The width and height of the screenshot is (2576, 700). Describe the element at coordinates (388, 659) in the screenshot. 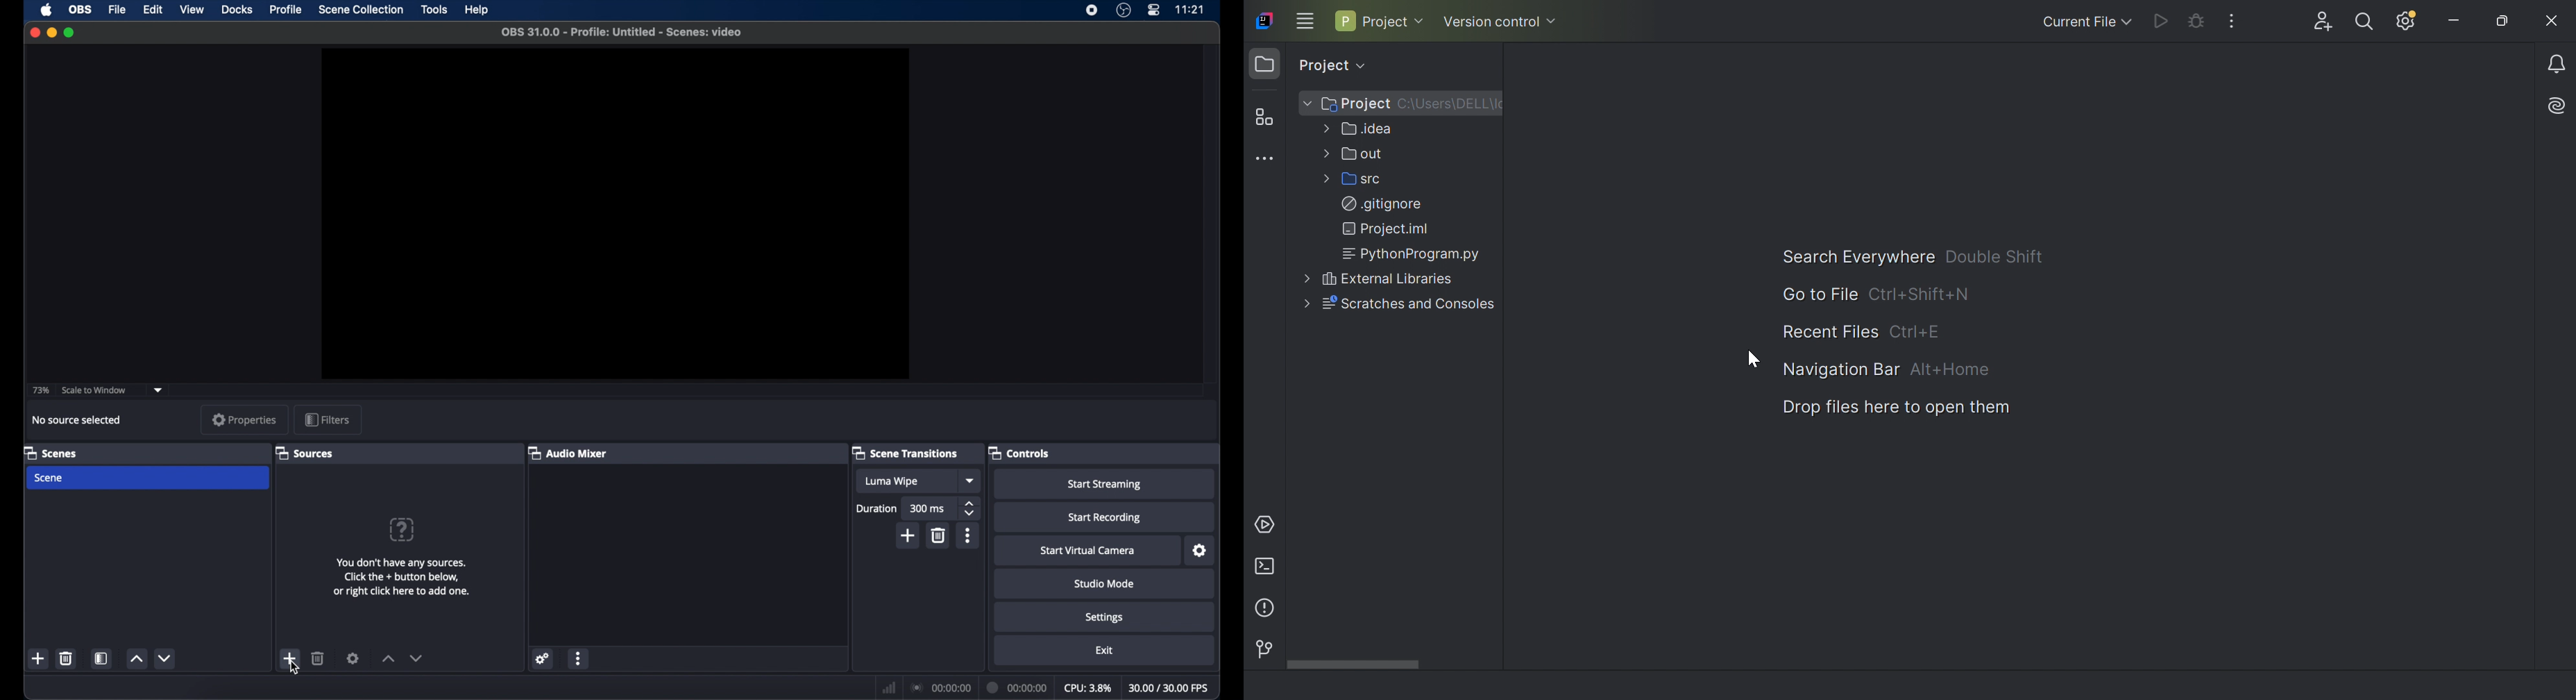

I see `increment` at that location.